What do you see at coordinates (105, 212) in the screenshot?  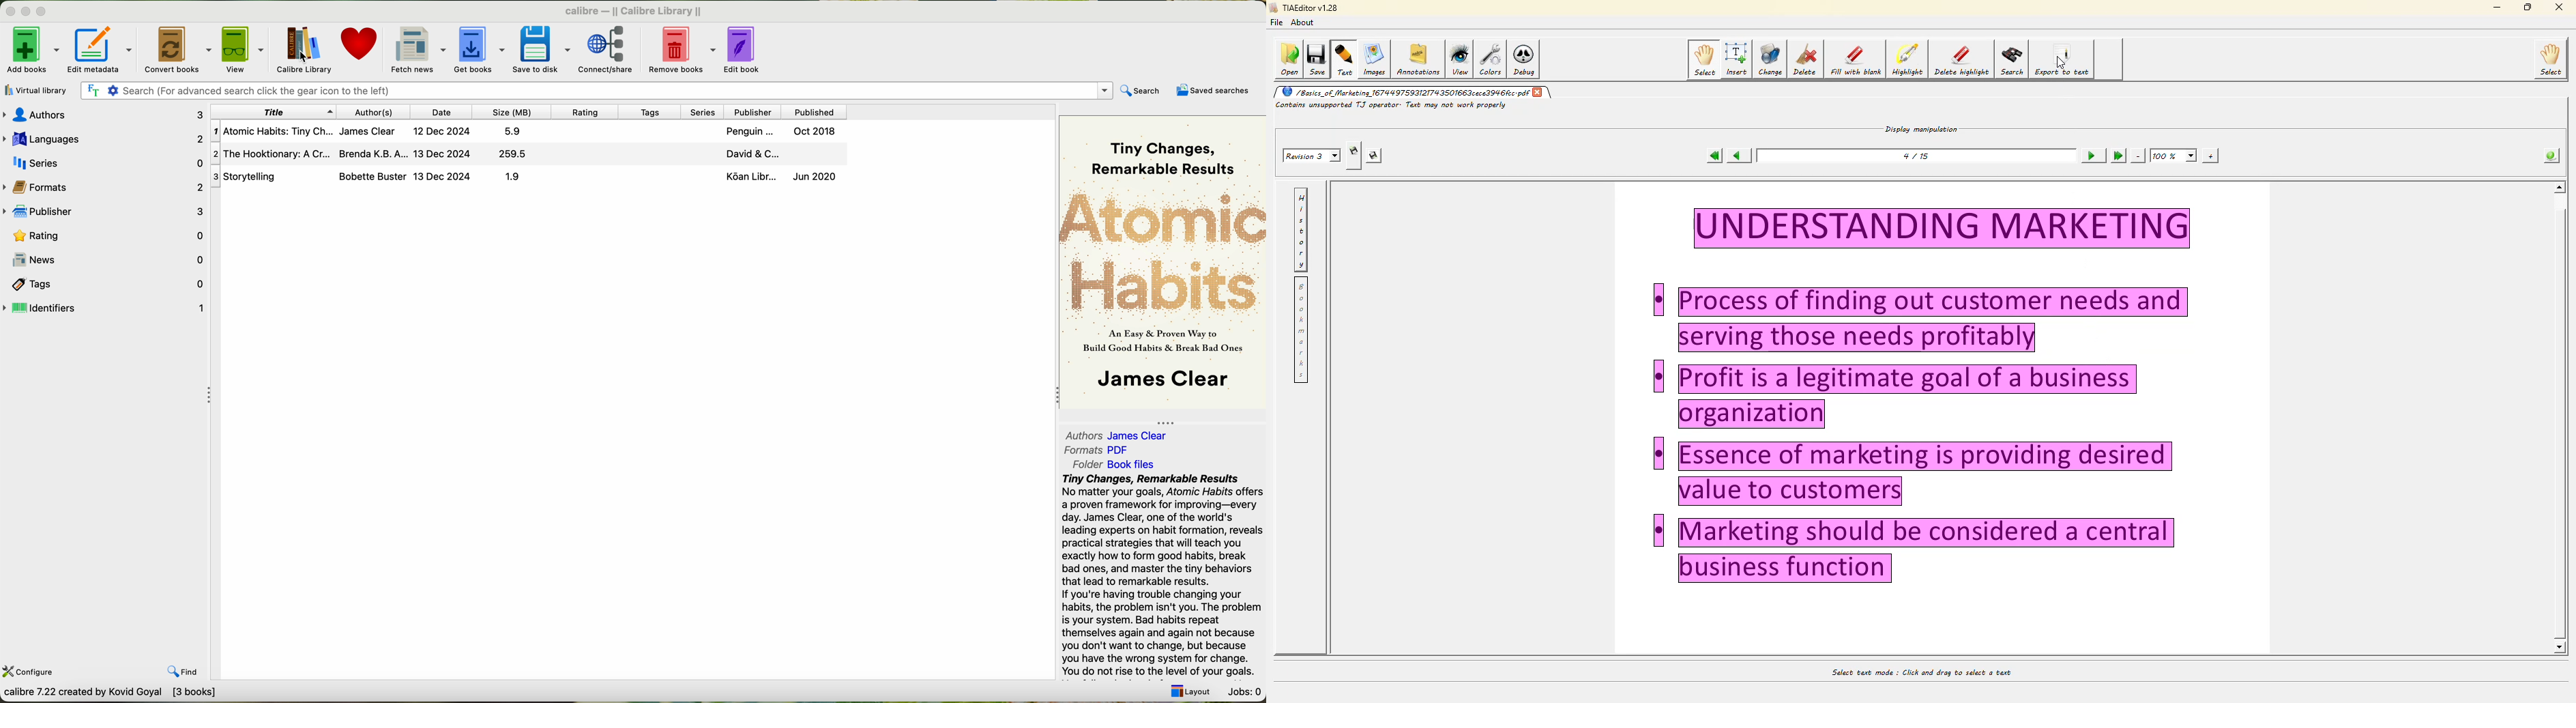 I see `publisher` at bounding box center [105, 212].